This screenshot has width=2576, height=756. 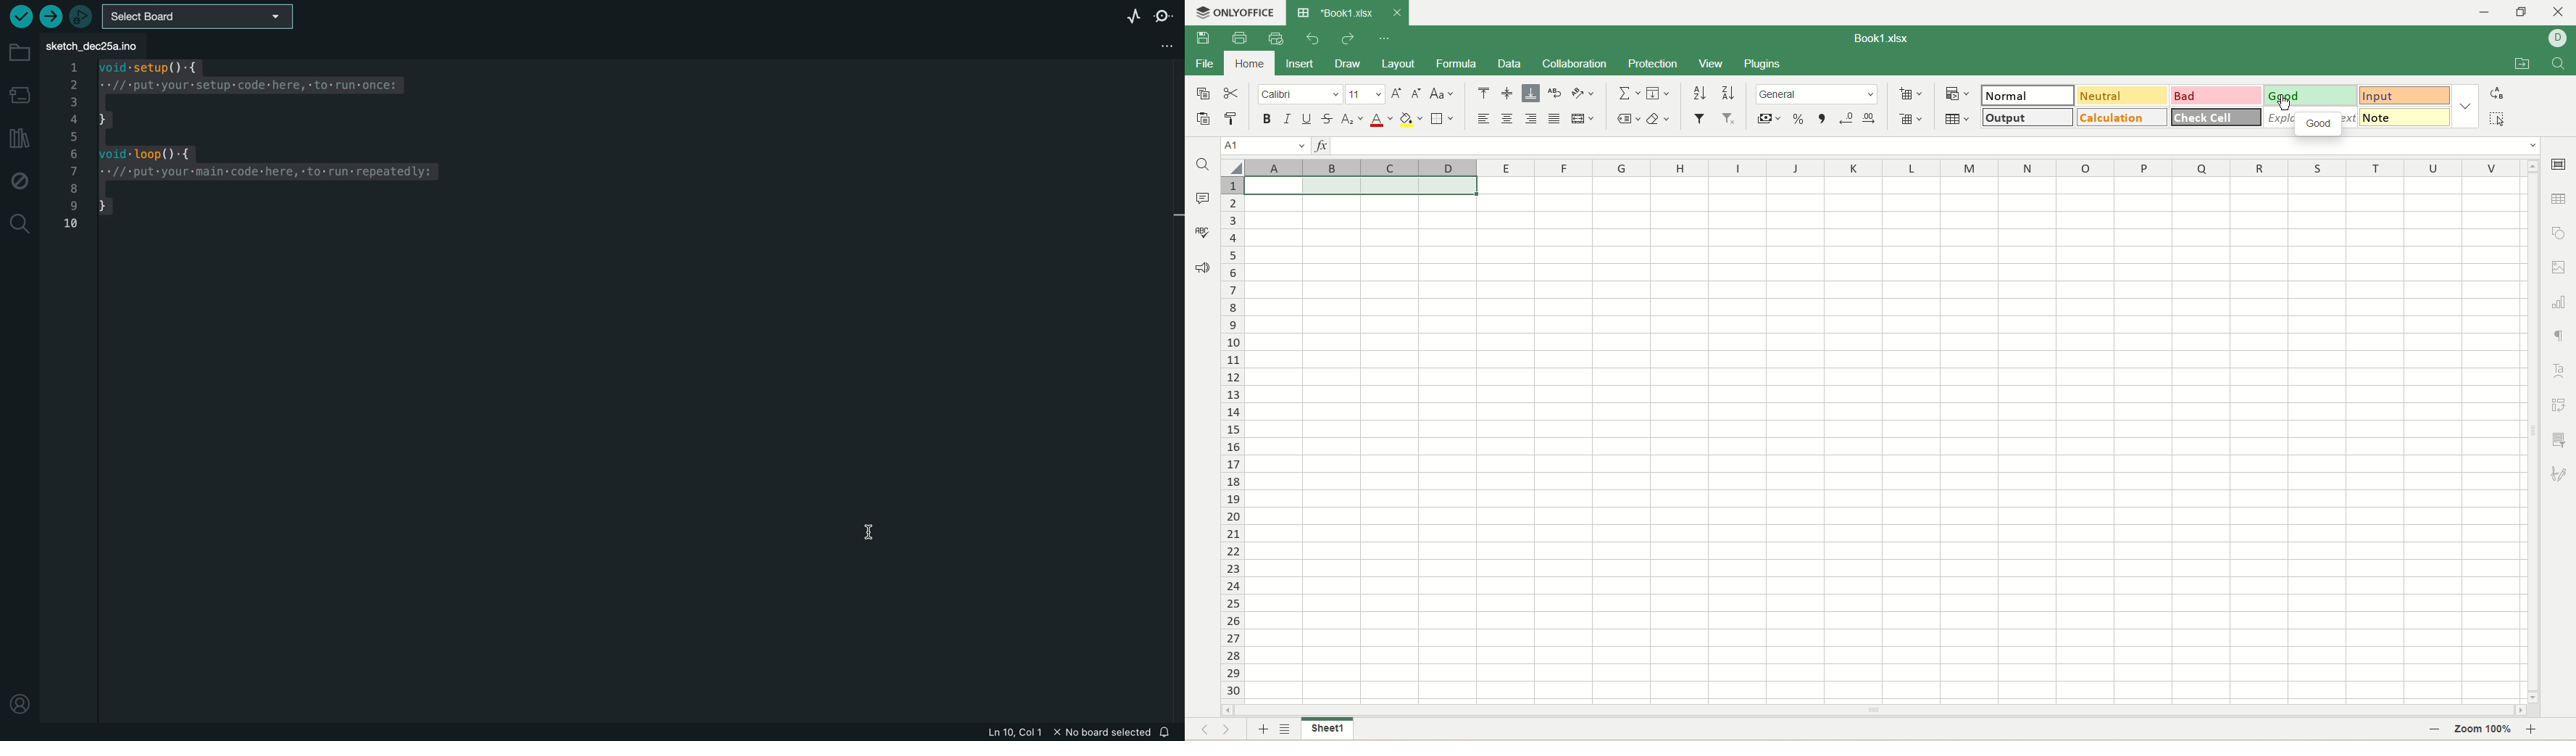 I want to click on onlyoffice, so click(x=1235, y=13).